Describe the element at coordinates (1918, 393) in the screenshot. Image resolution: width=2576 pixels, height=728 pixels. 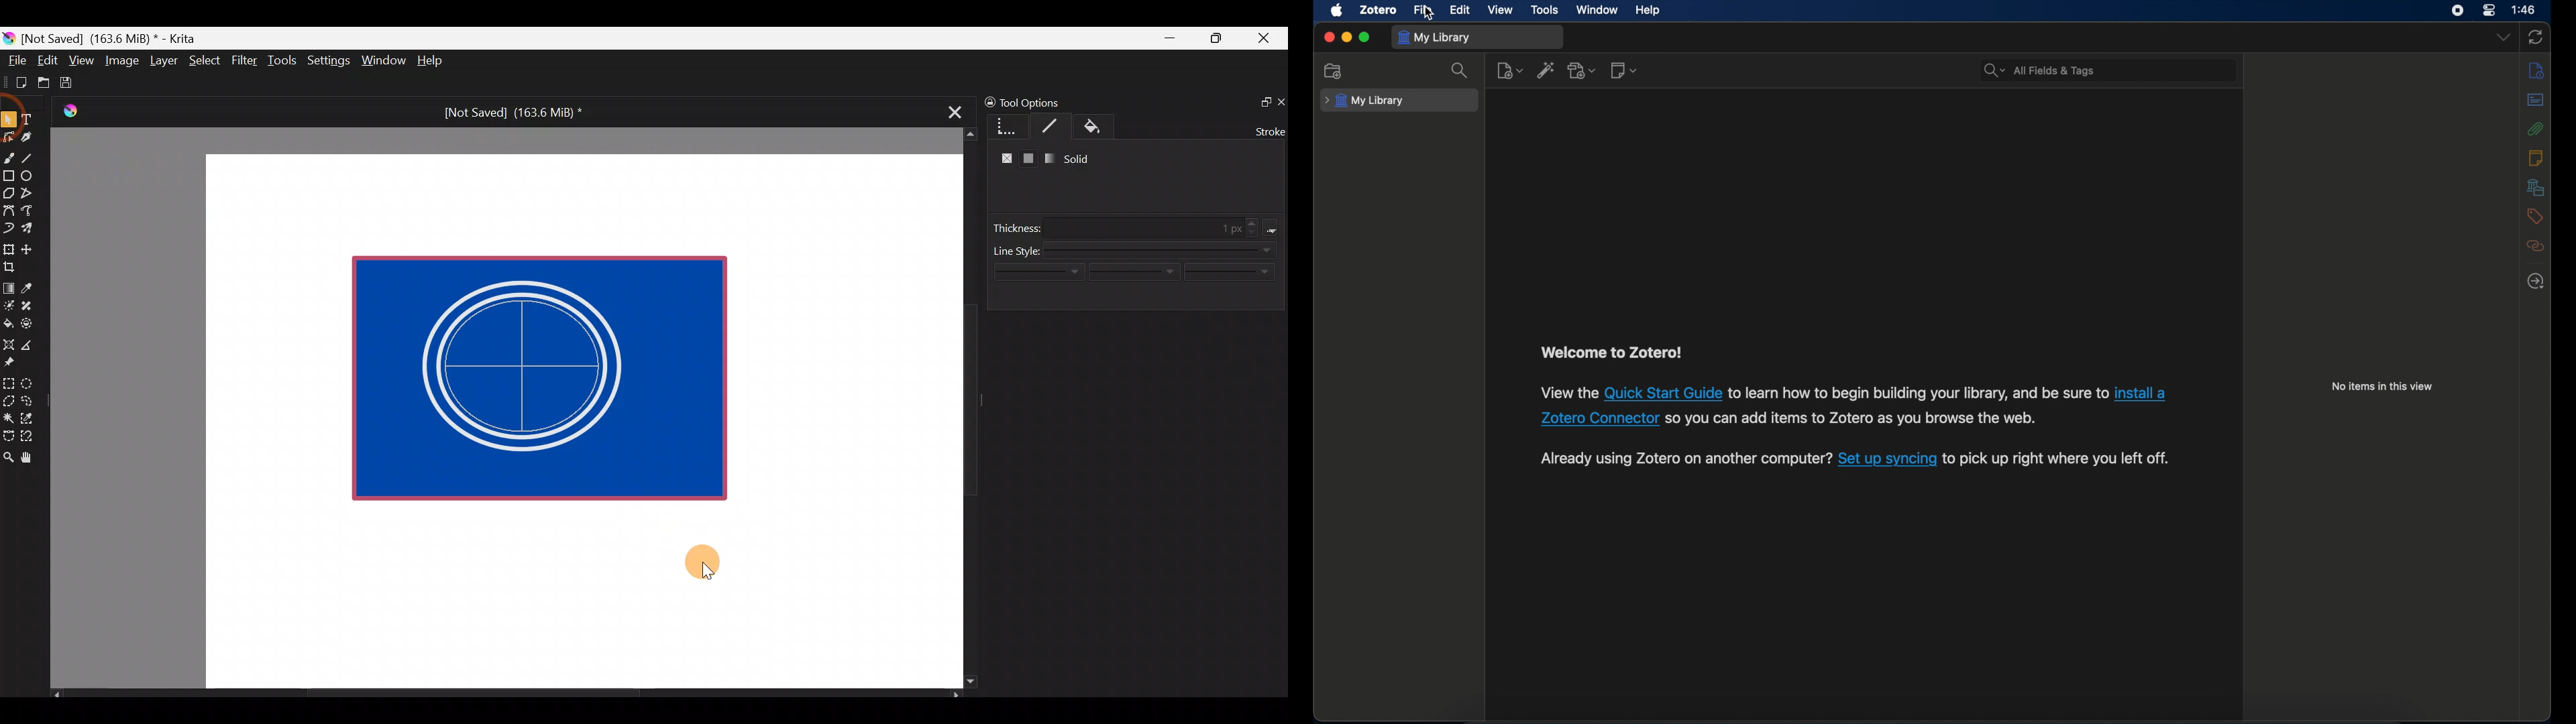
I see `to learn how to begin building your library, and be sure to` at that location.